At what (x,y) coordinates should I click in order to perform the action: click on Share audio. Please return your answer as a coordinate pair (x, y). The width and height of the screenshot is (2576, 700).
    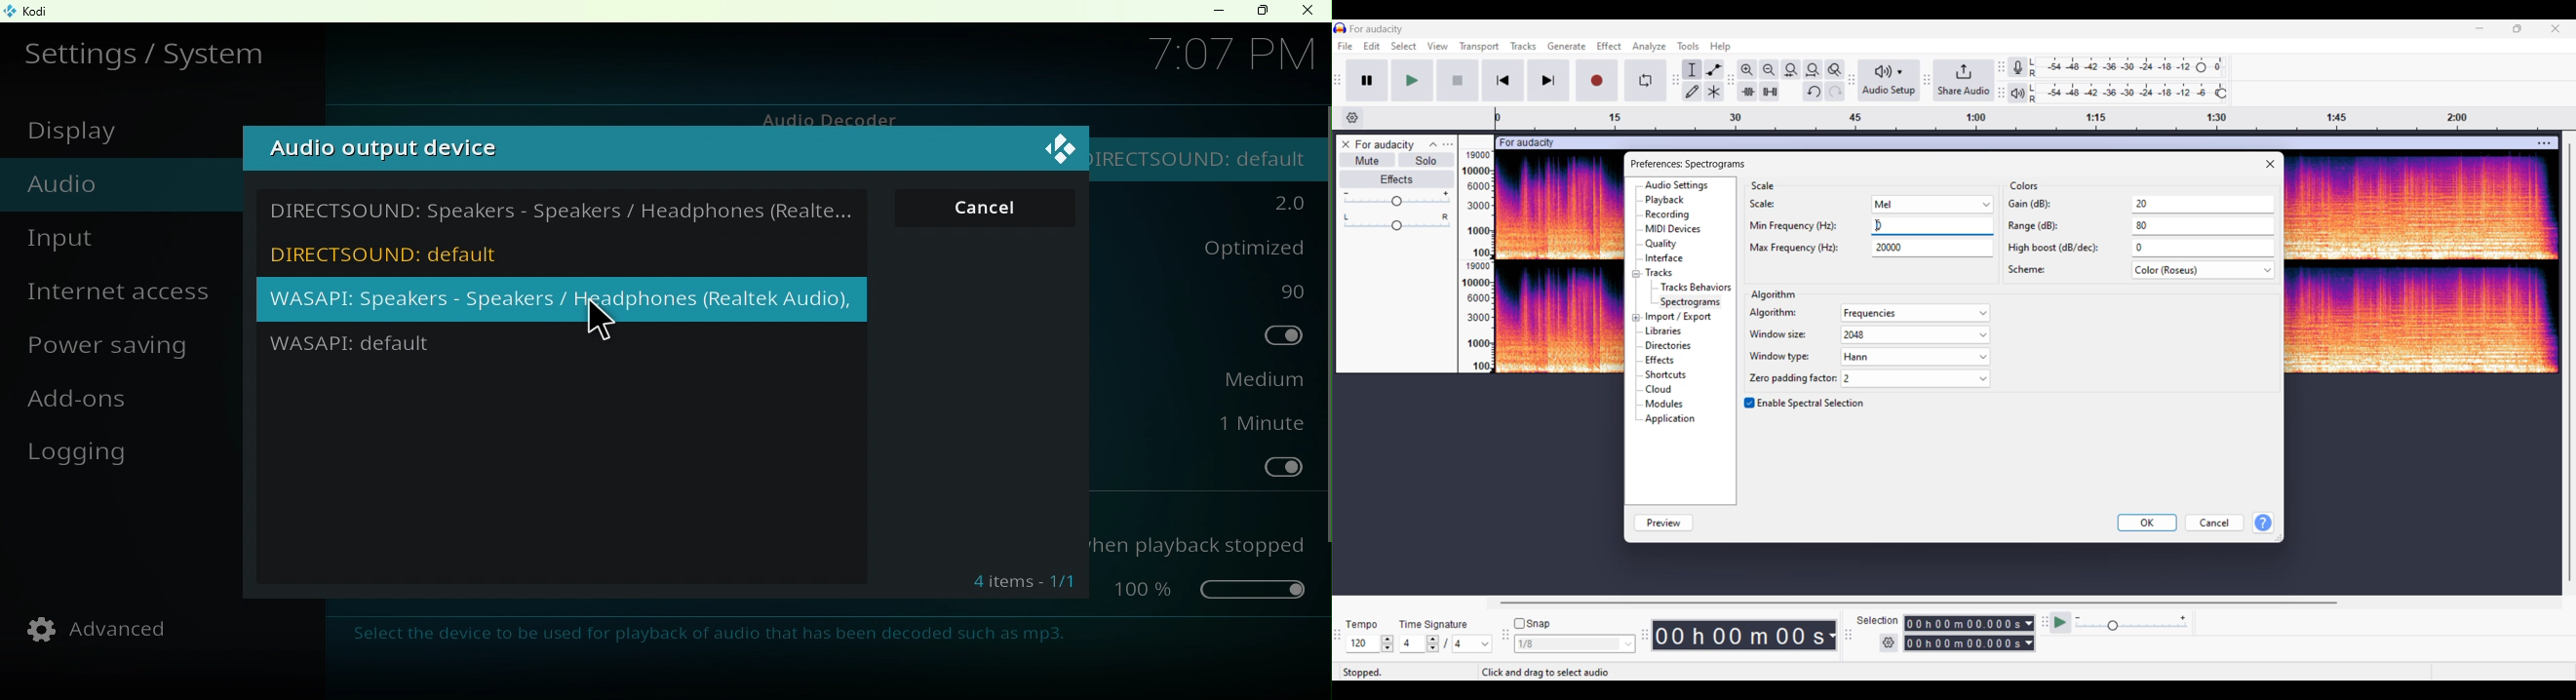
    Looking at the image, I should click on (1964, 80).